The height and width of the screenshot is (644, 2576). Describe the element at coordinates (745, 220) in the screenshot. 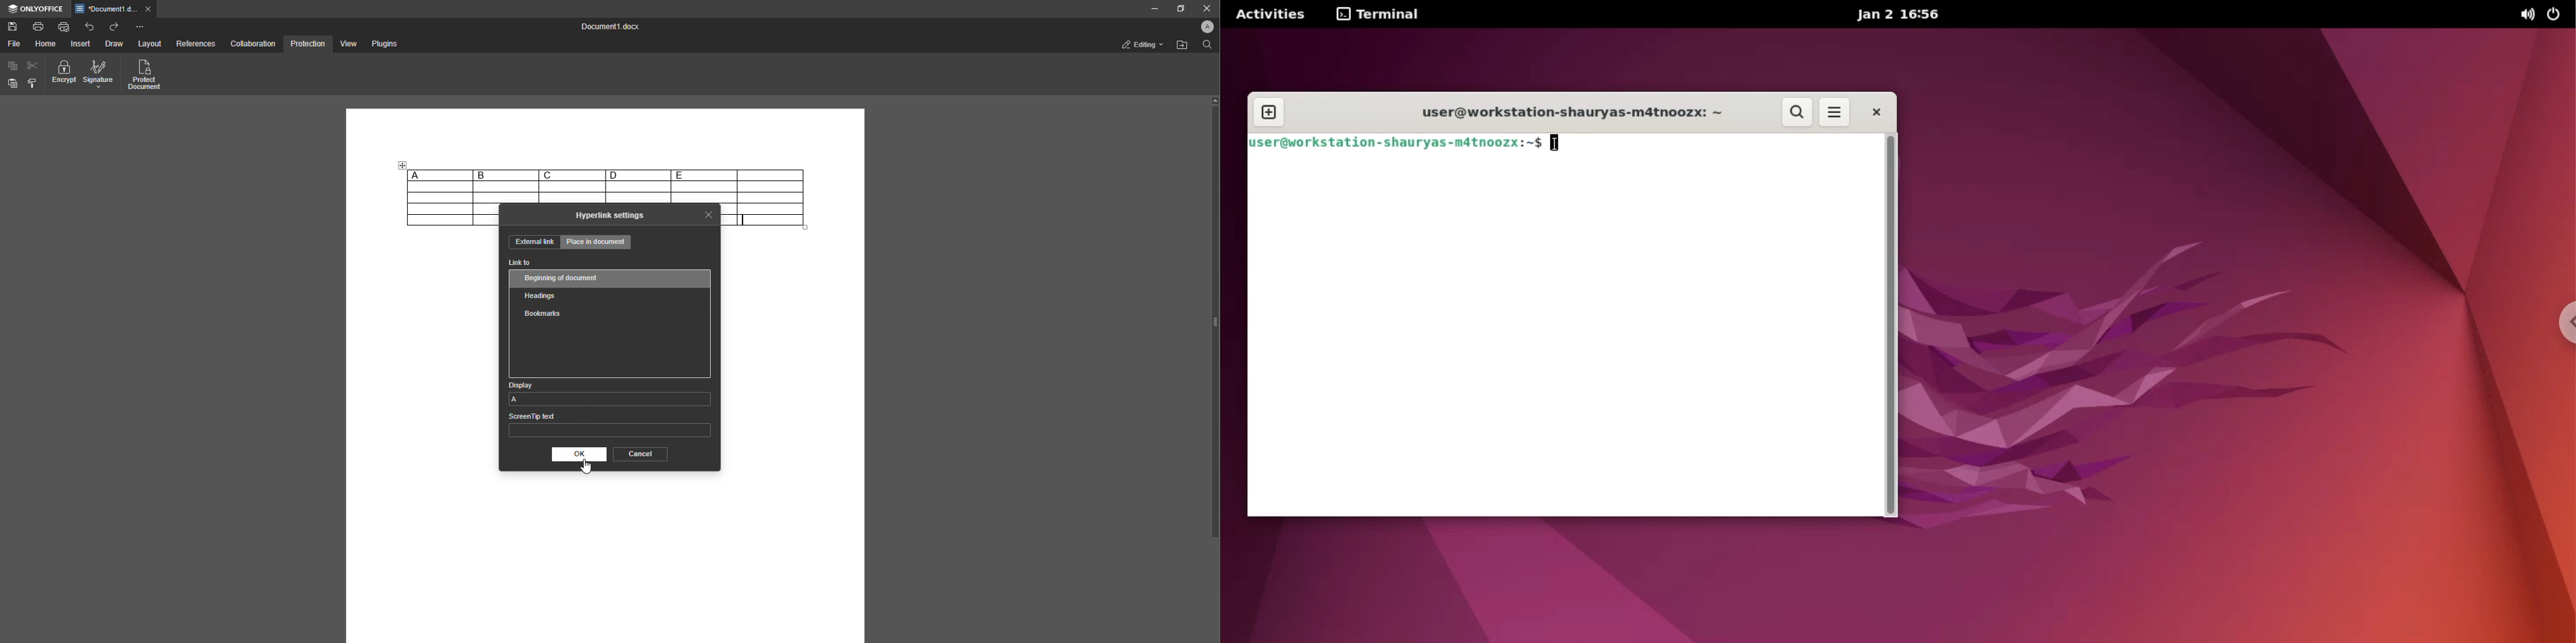

I see `Text line Selected` at that location.